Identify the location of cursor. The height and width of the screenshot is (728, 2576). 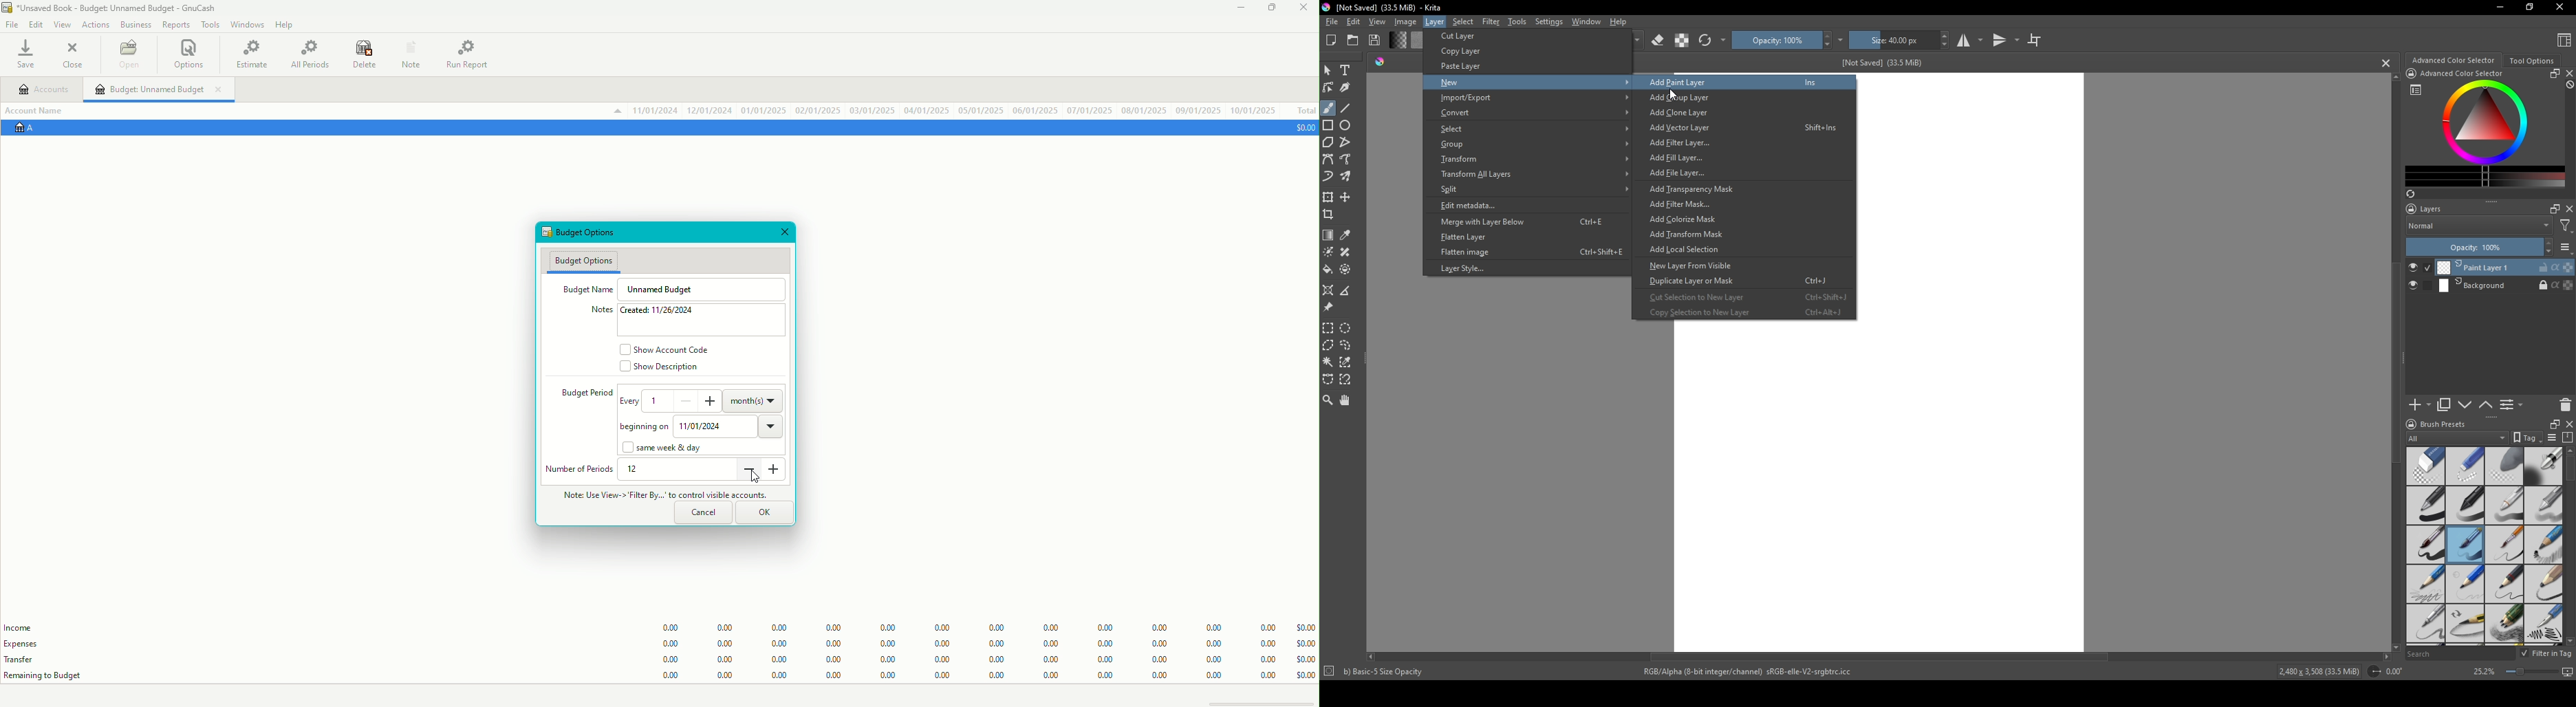
(755, 478).